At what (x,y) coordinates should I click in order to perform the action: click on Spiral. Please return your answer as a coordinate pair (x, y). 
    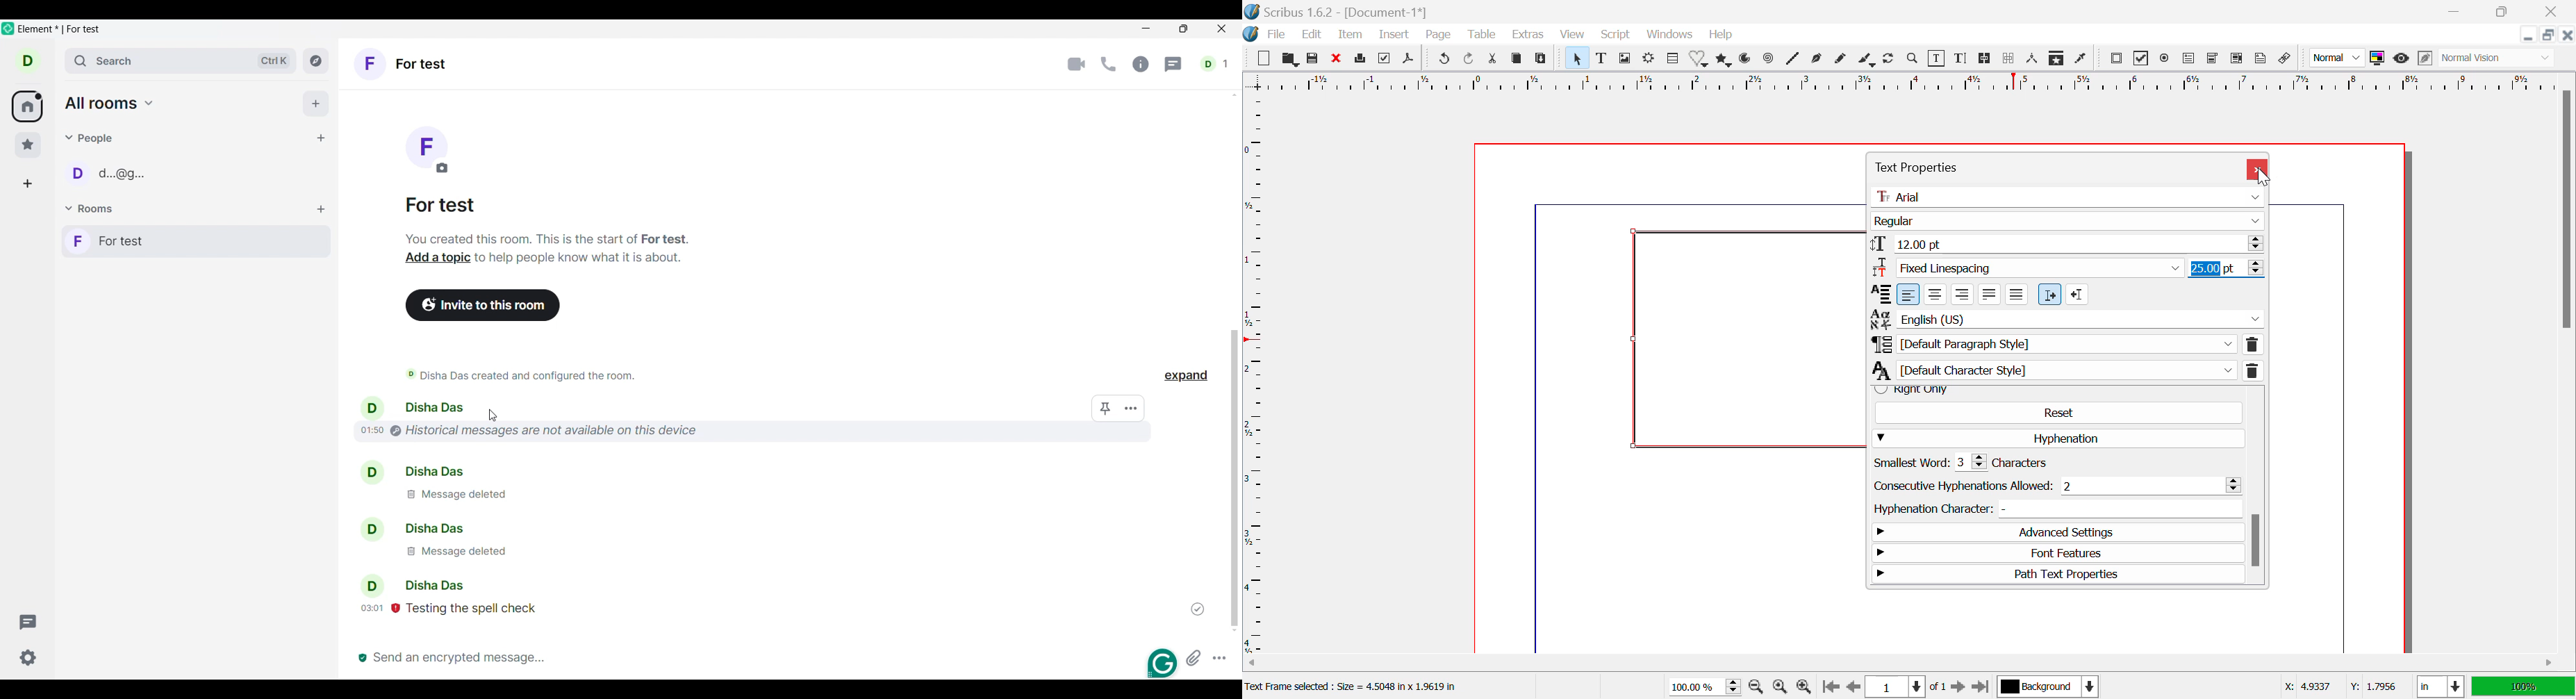
    Looking at the image, I should click on (1767, 61).